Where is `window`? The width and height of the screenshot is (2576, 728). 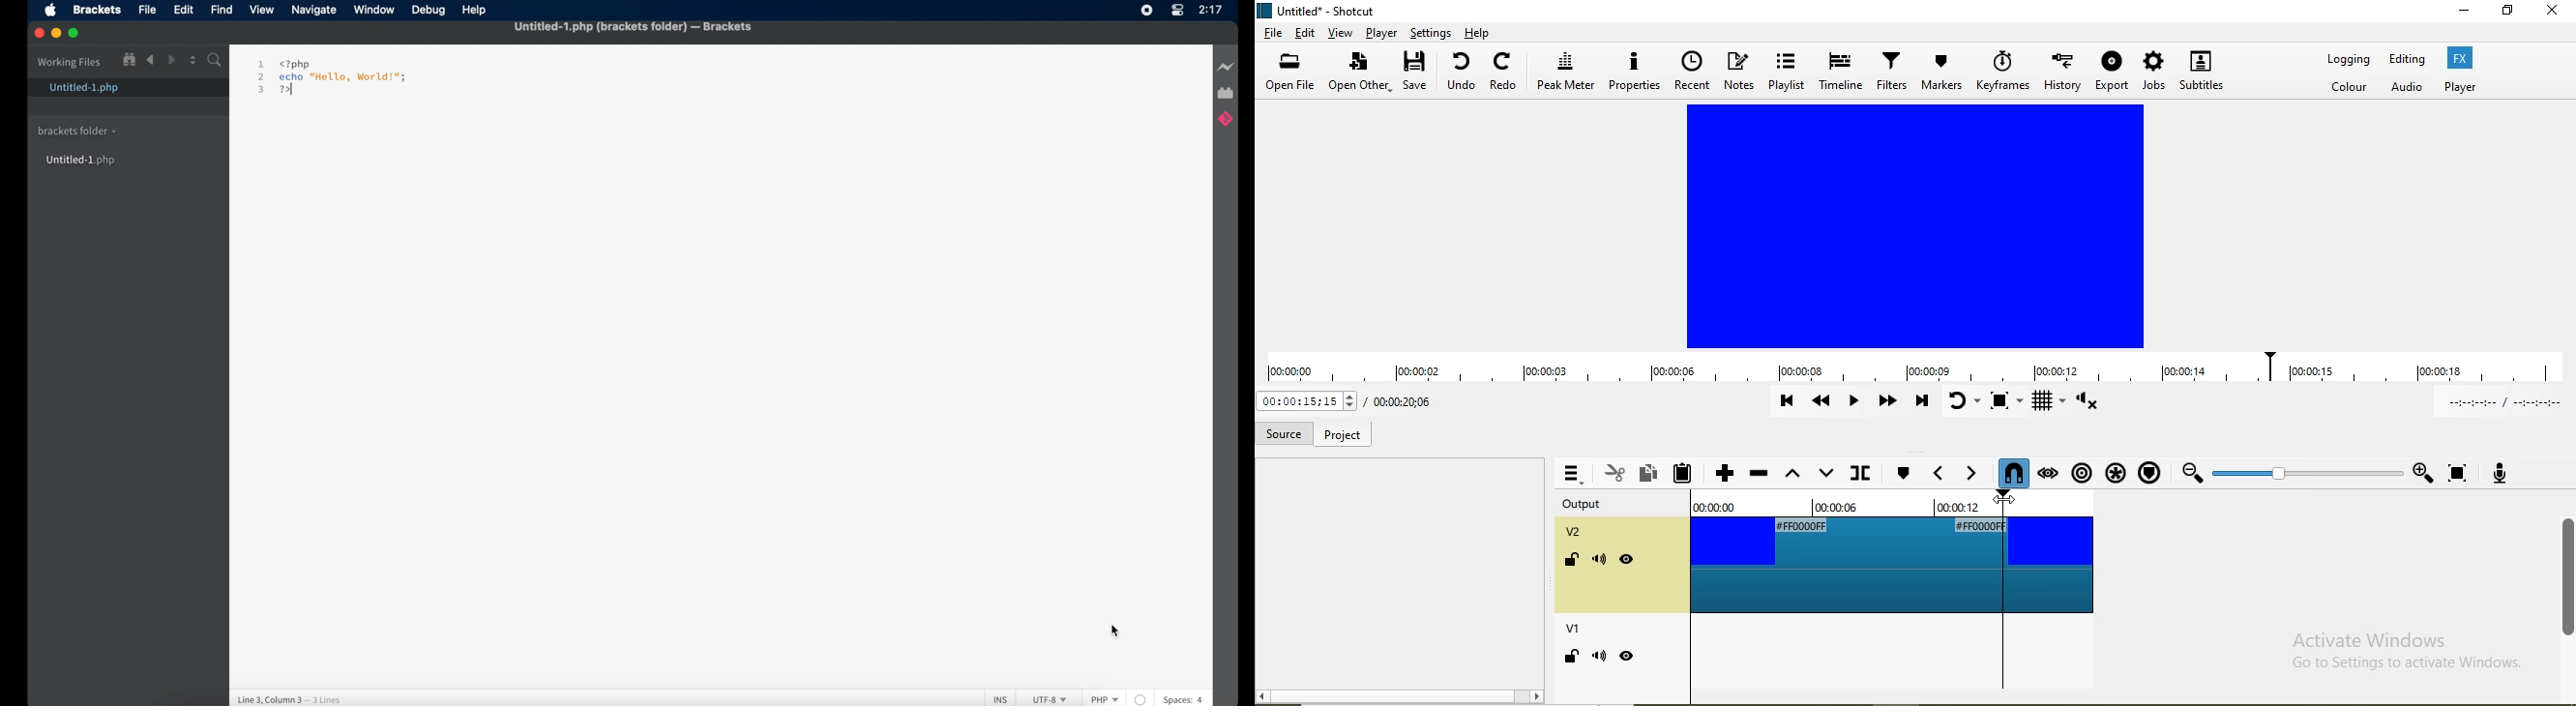
window is located at coordinates (374, 10).